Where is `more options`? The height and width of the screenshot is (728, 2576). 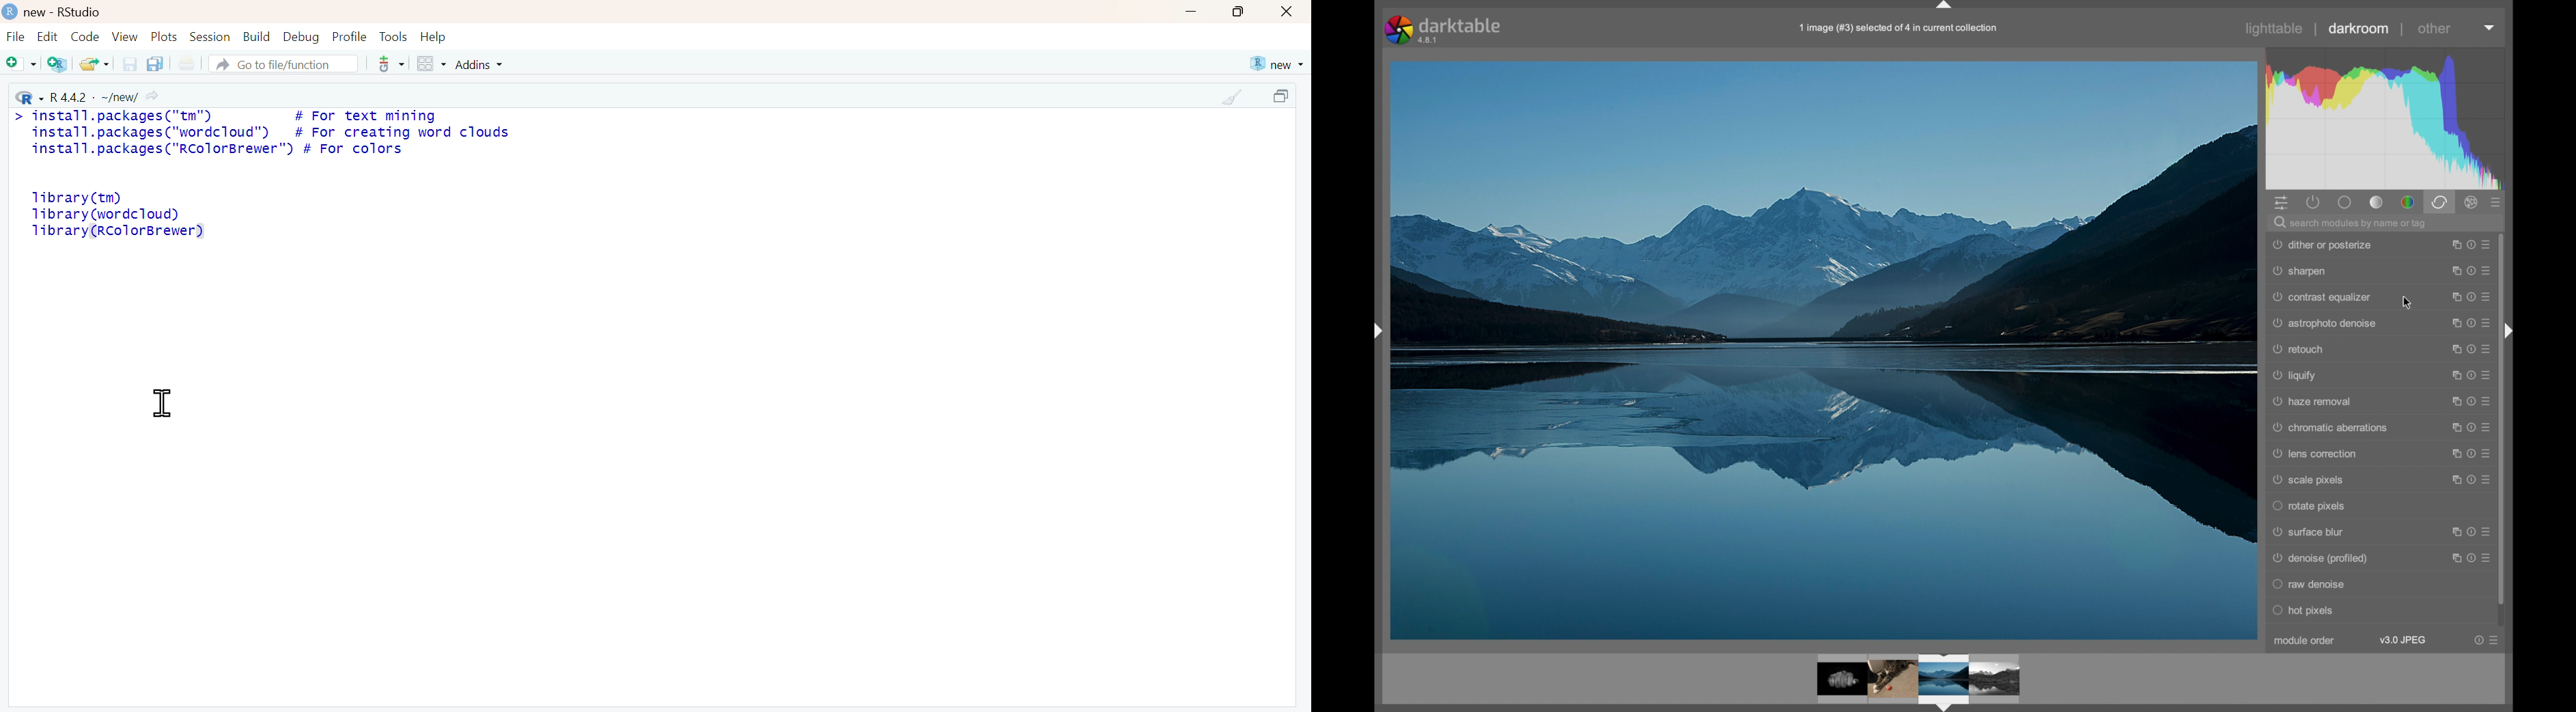
more options is located at coordinates (2470, 558).